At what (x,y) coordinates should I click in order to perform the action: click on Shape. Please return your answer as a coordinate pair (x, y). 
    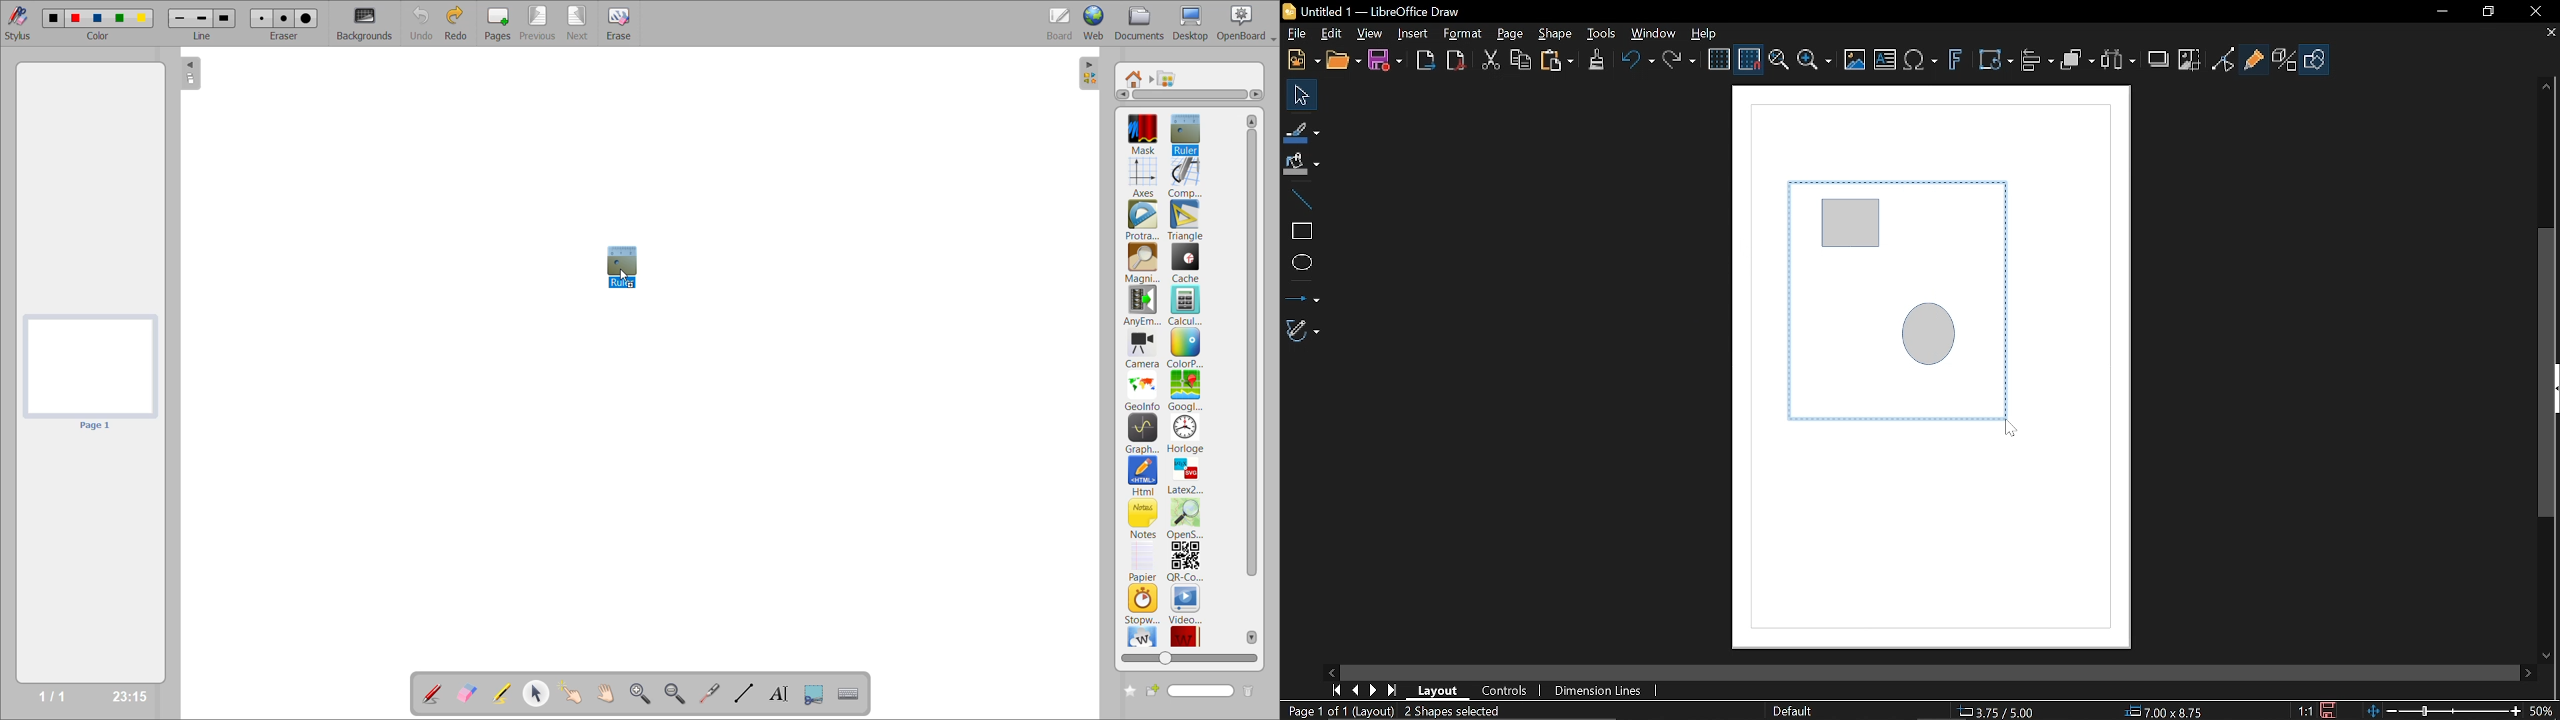
    Looking at the image, I should click on (1555, 36).